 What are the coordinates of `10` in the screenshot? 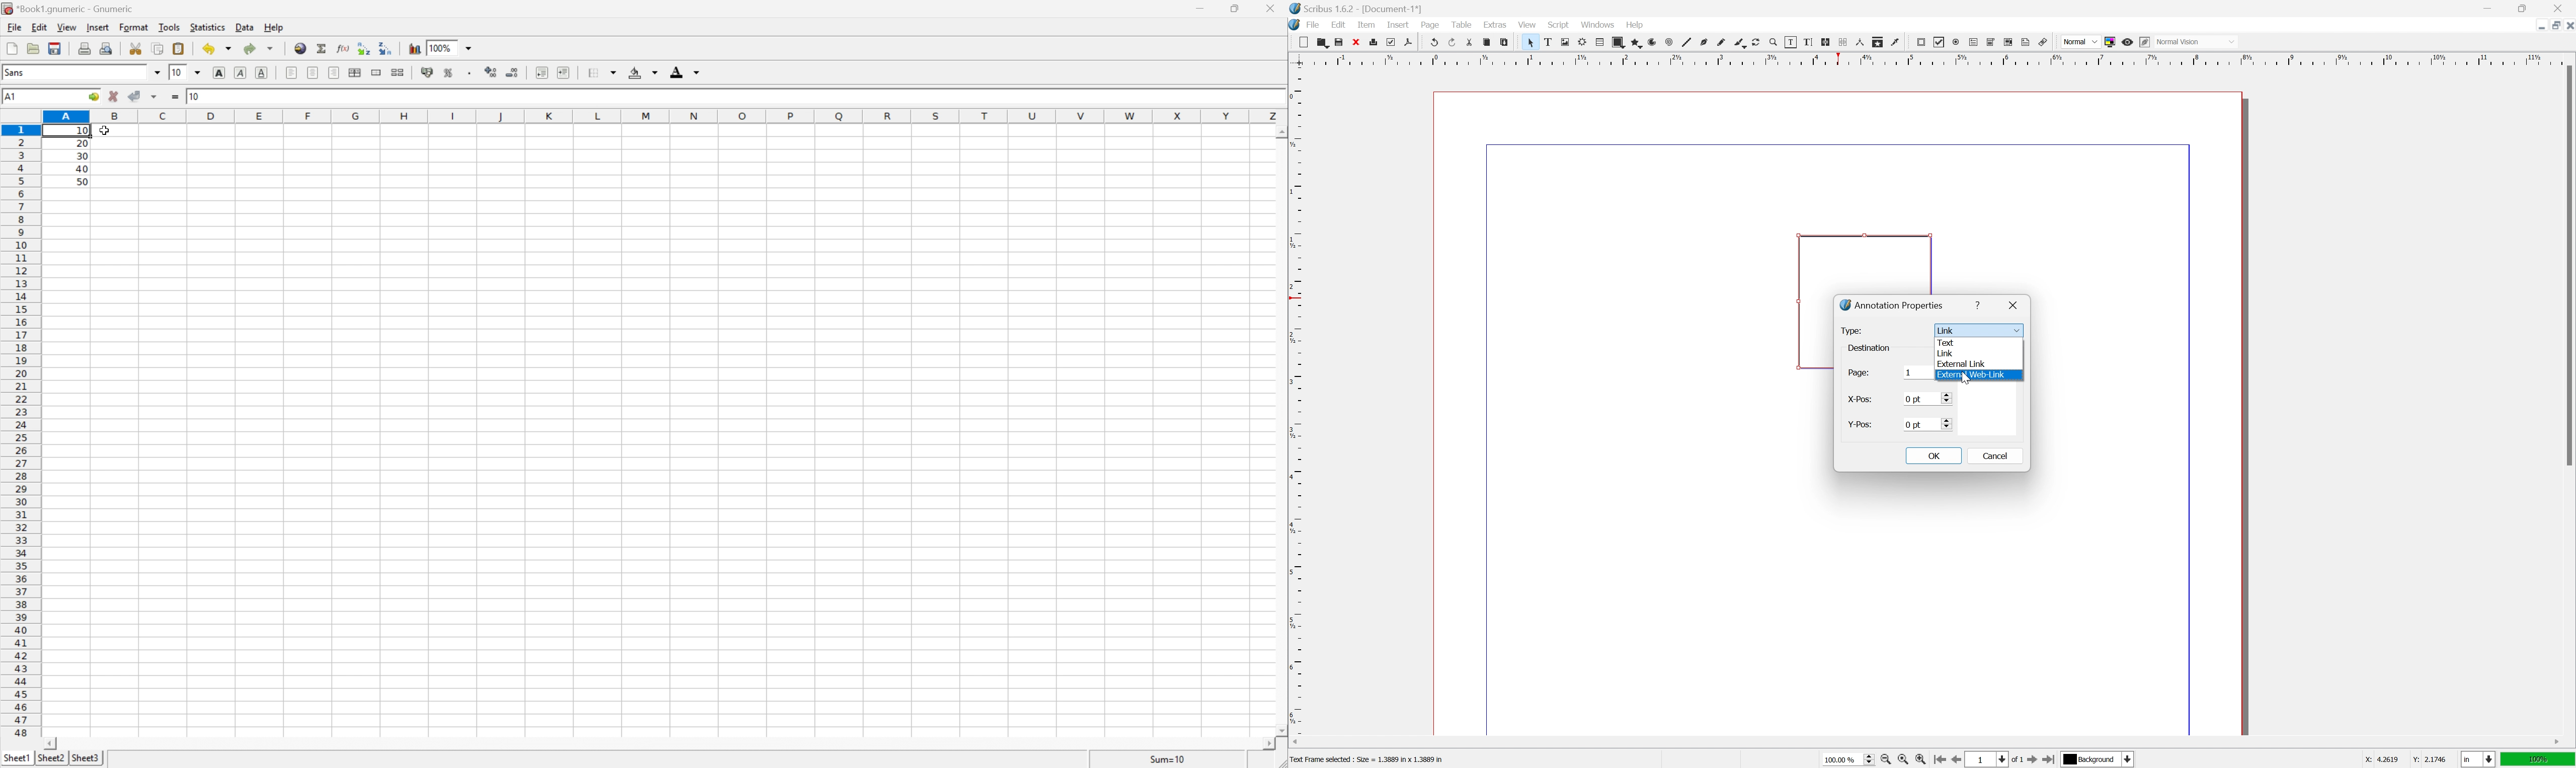 It's located at (177, 72).